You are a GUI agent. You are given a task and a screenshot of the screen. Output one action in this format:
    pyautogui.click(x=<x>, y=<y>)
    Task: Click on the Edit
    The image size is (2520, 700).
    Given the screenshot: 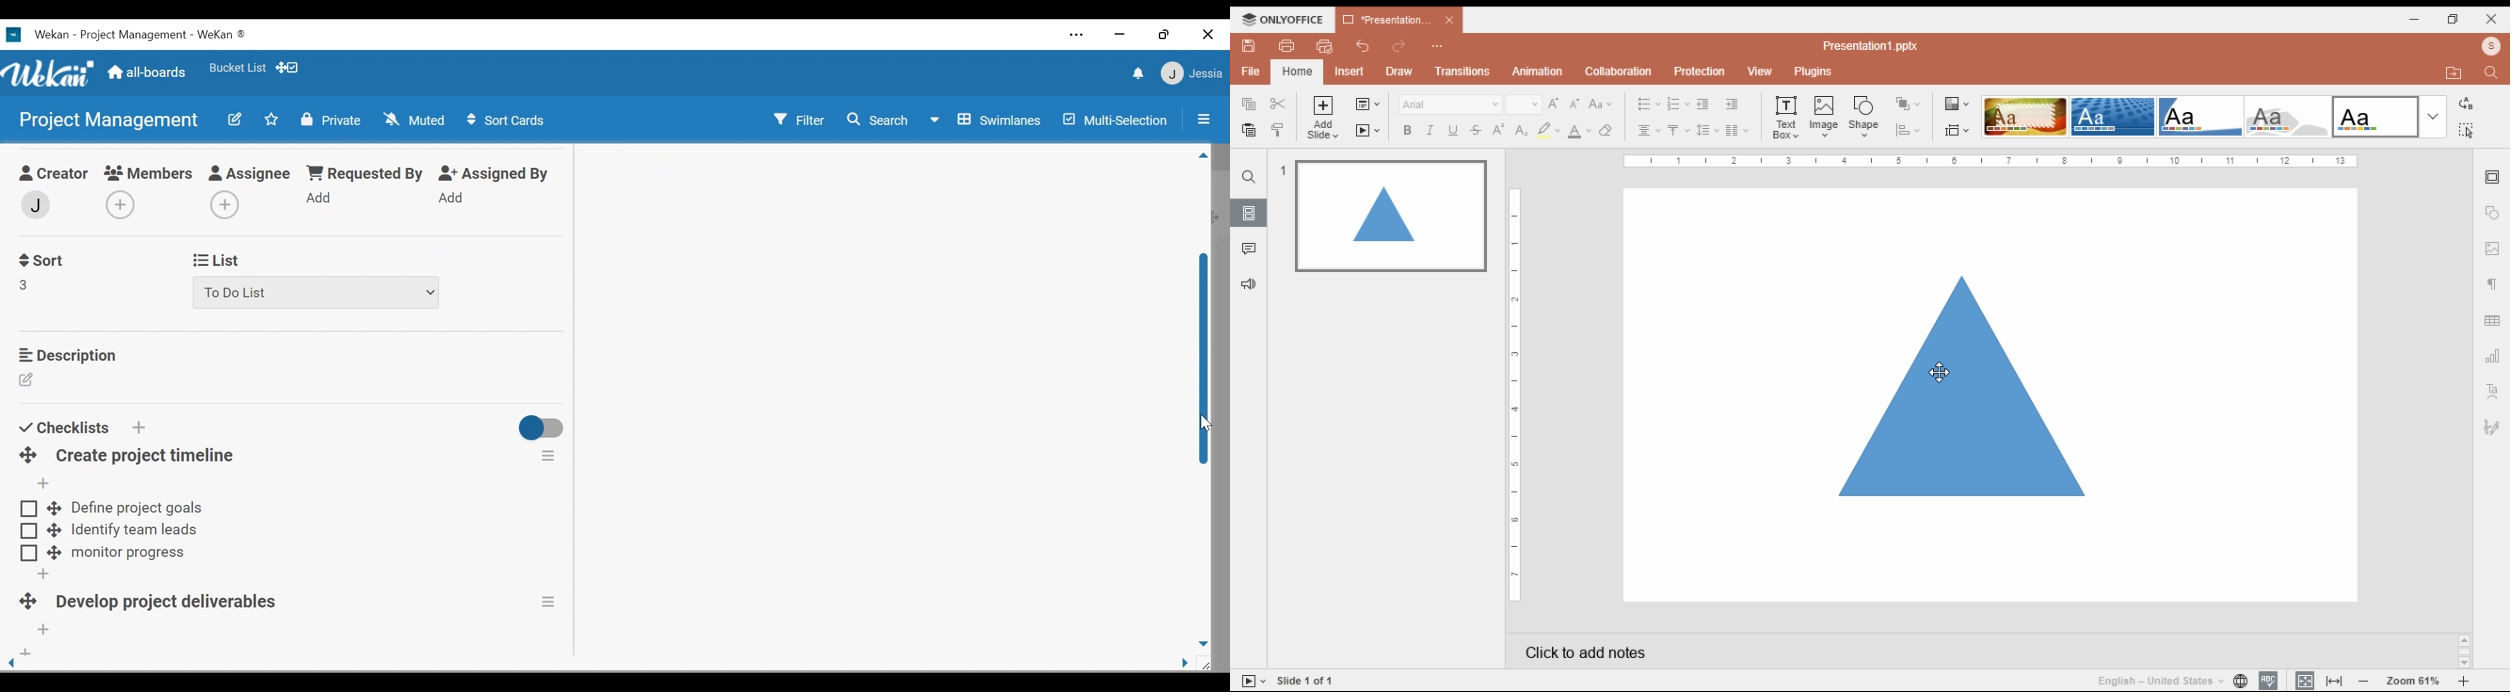 What is the action you would take?
    pyautogui.click(x=28, y=381)
    